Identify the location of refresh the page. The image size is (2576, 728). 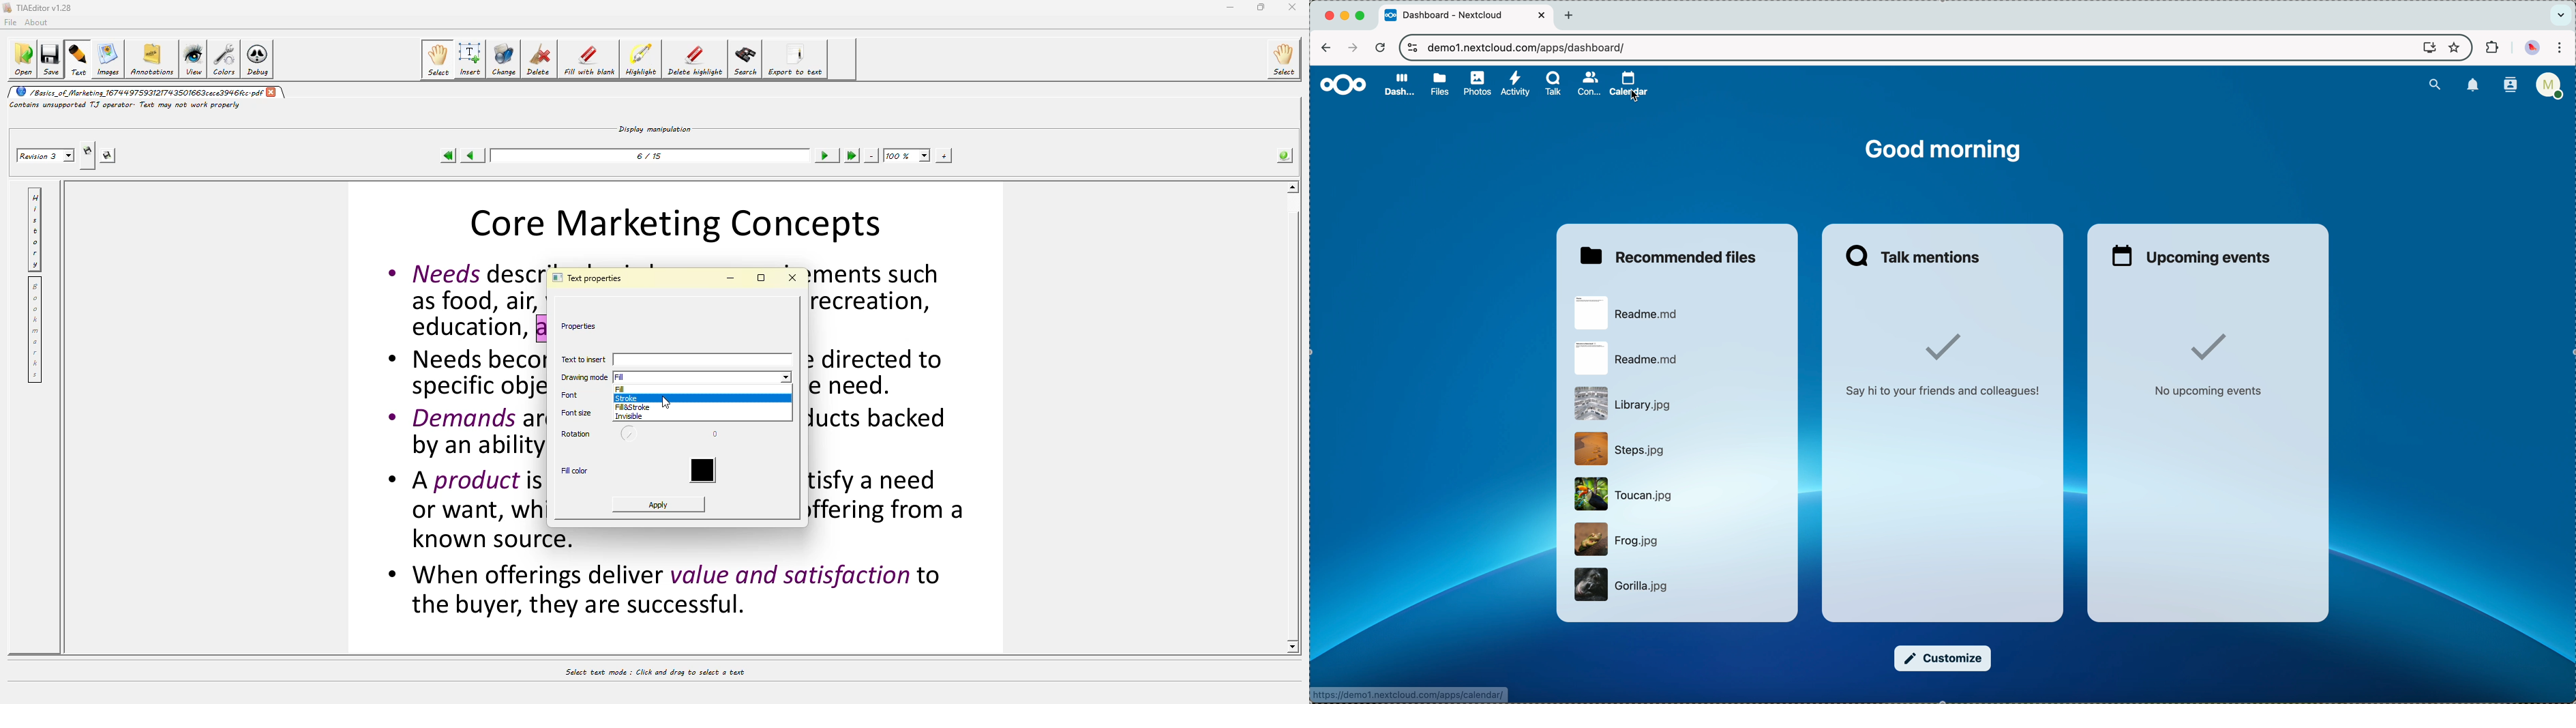
(1380, 47).